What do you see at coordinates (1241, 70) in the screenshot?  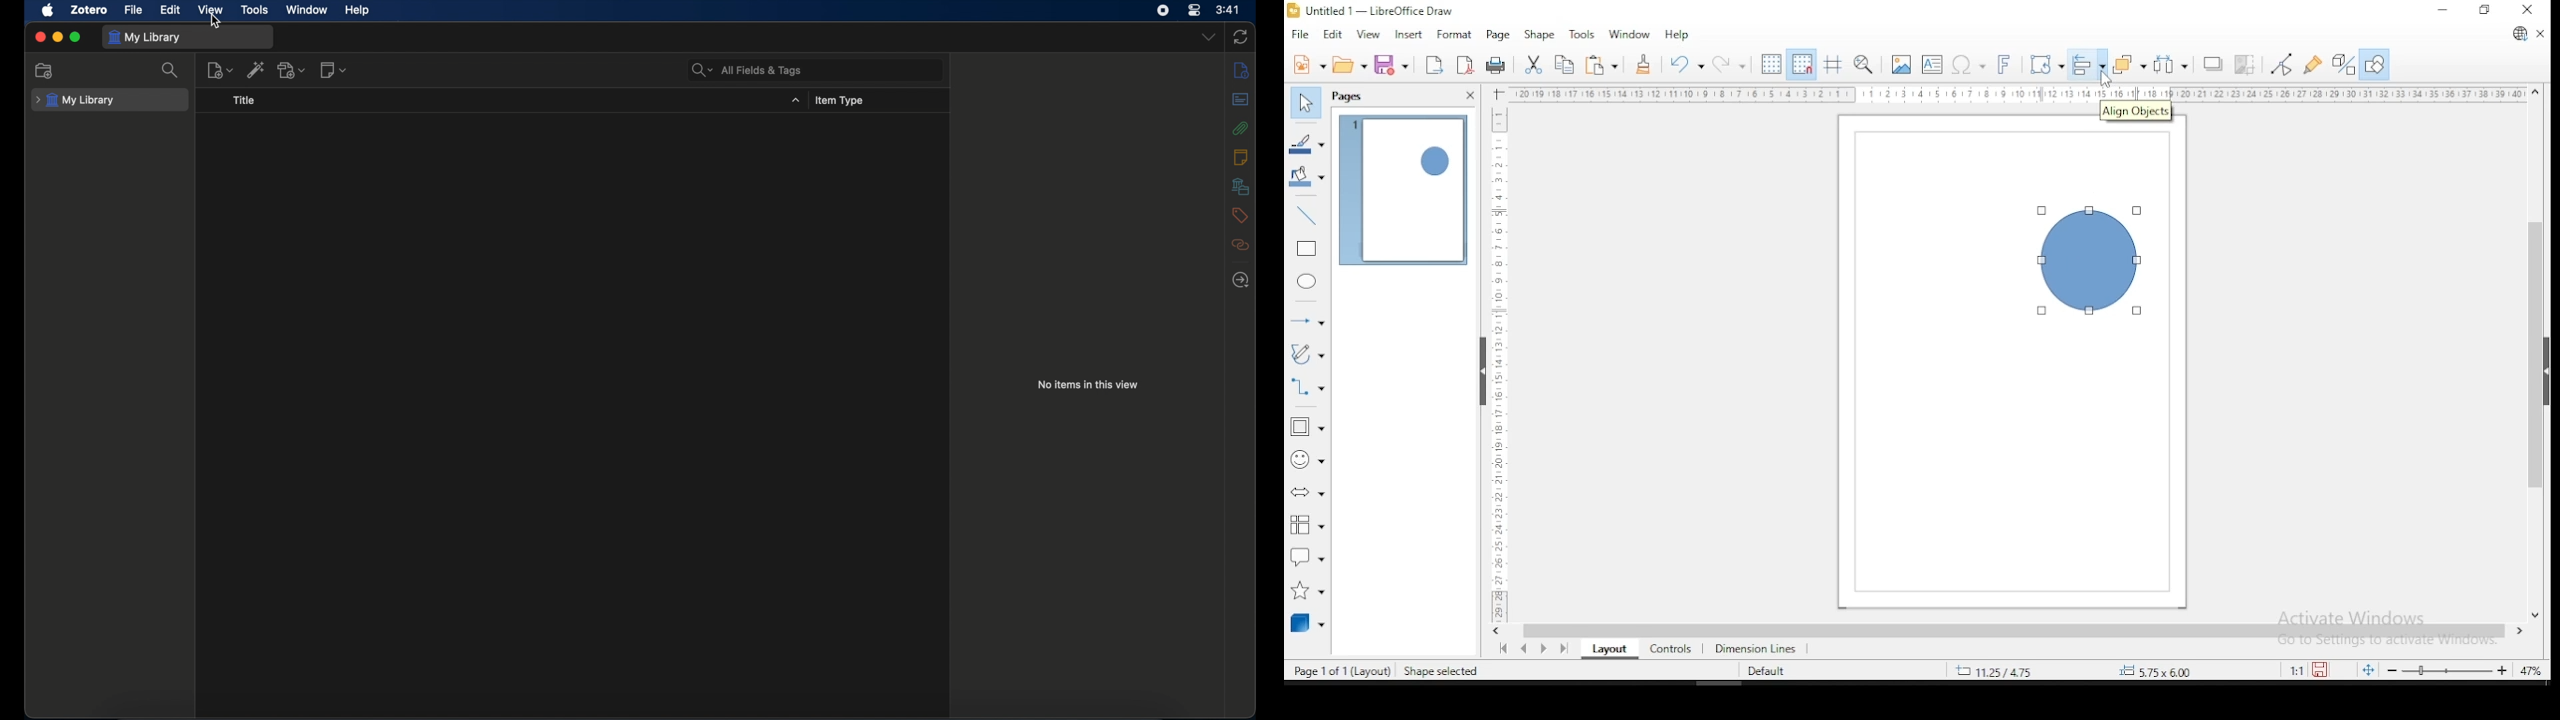 I see `info` at bounding box center [1241, 70].